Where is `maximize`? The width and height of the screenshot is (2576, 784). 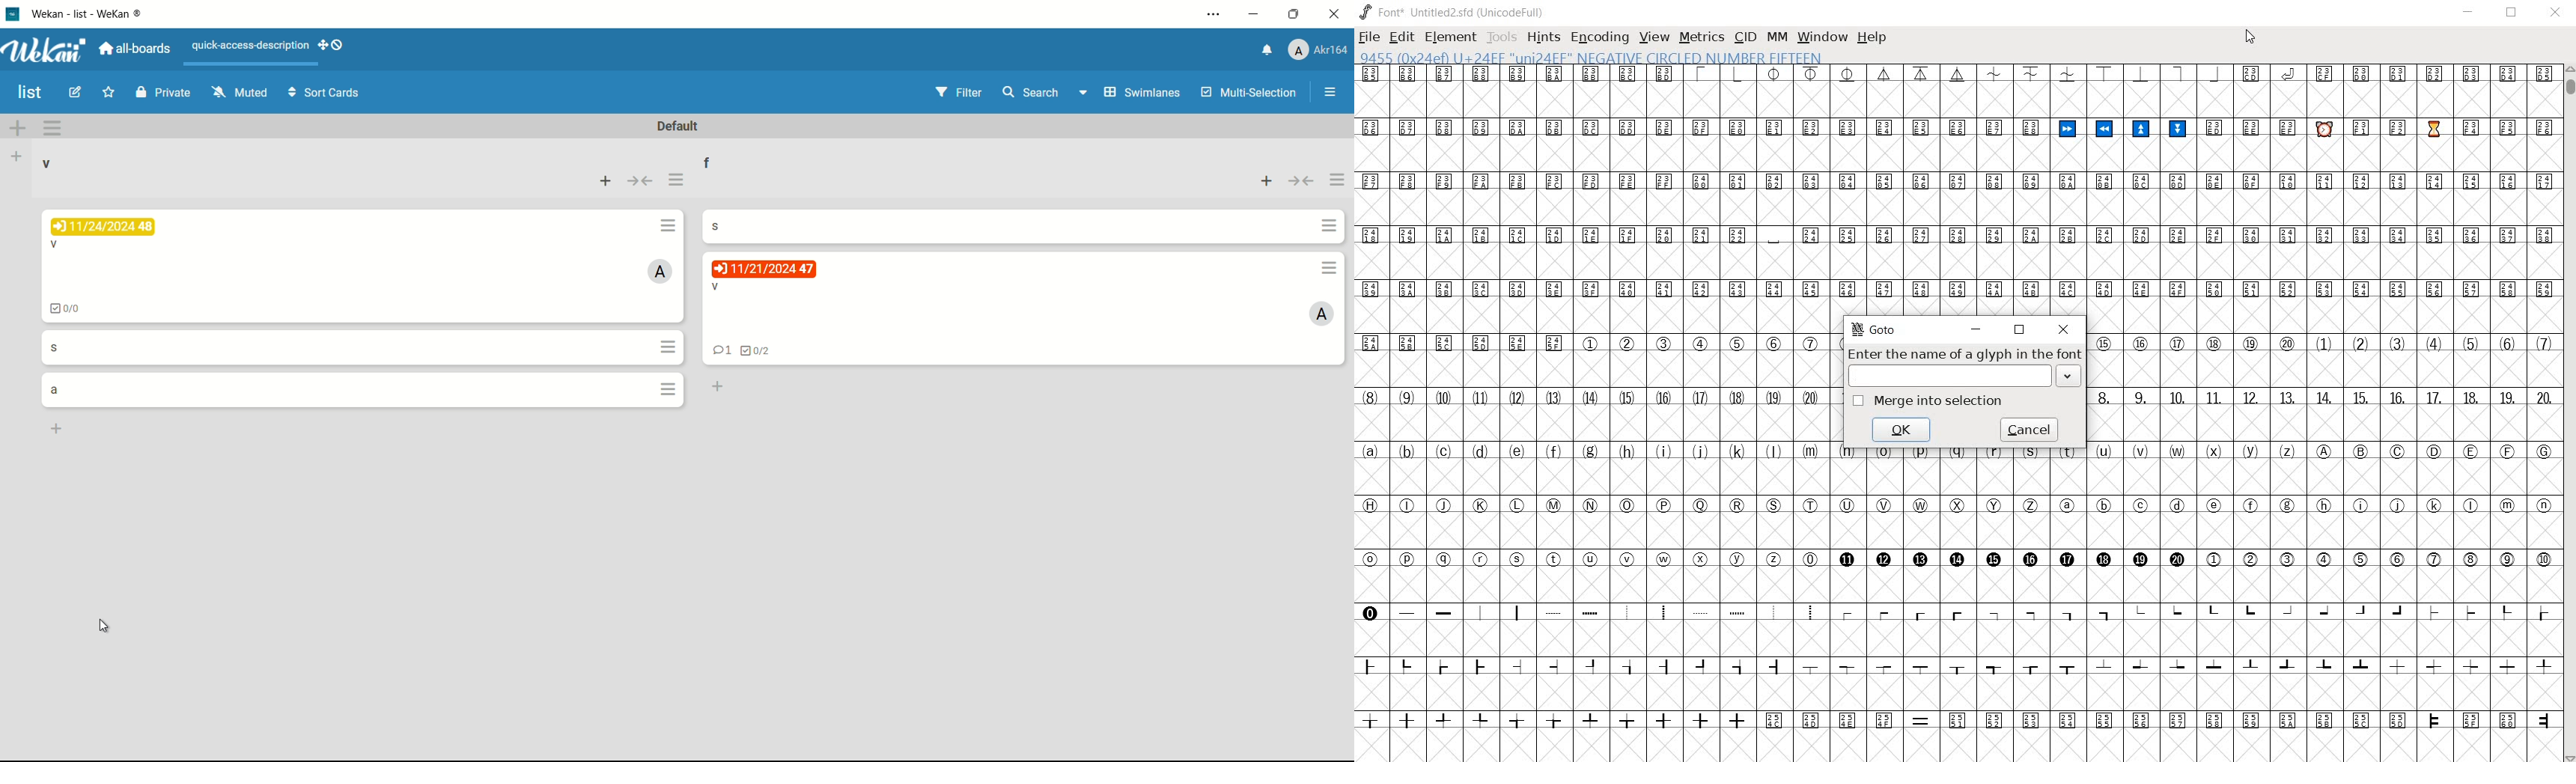
maximize is located at coordinates (1294, 16).